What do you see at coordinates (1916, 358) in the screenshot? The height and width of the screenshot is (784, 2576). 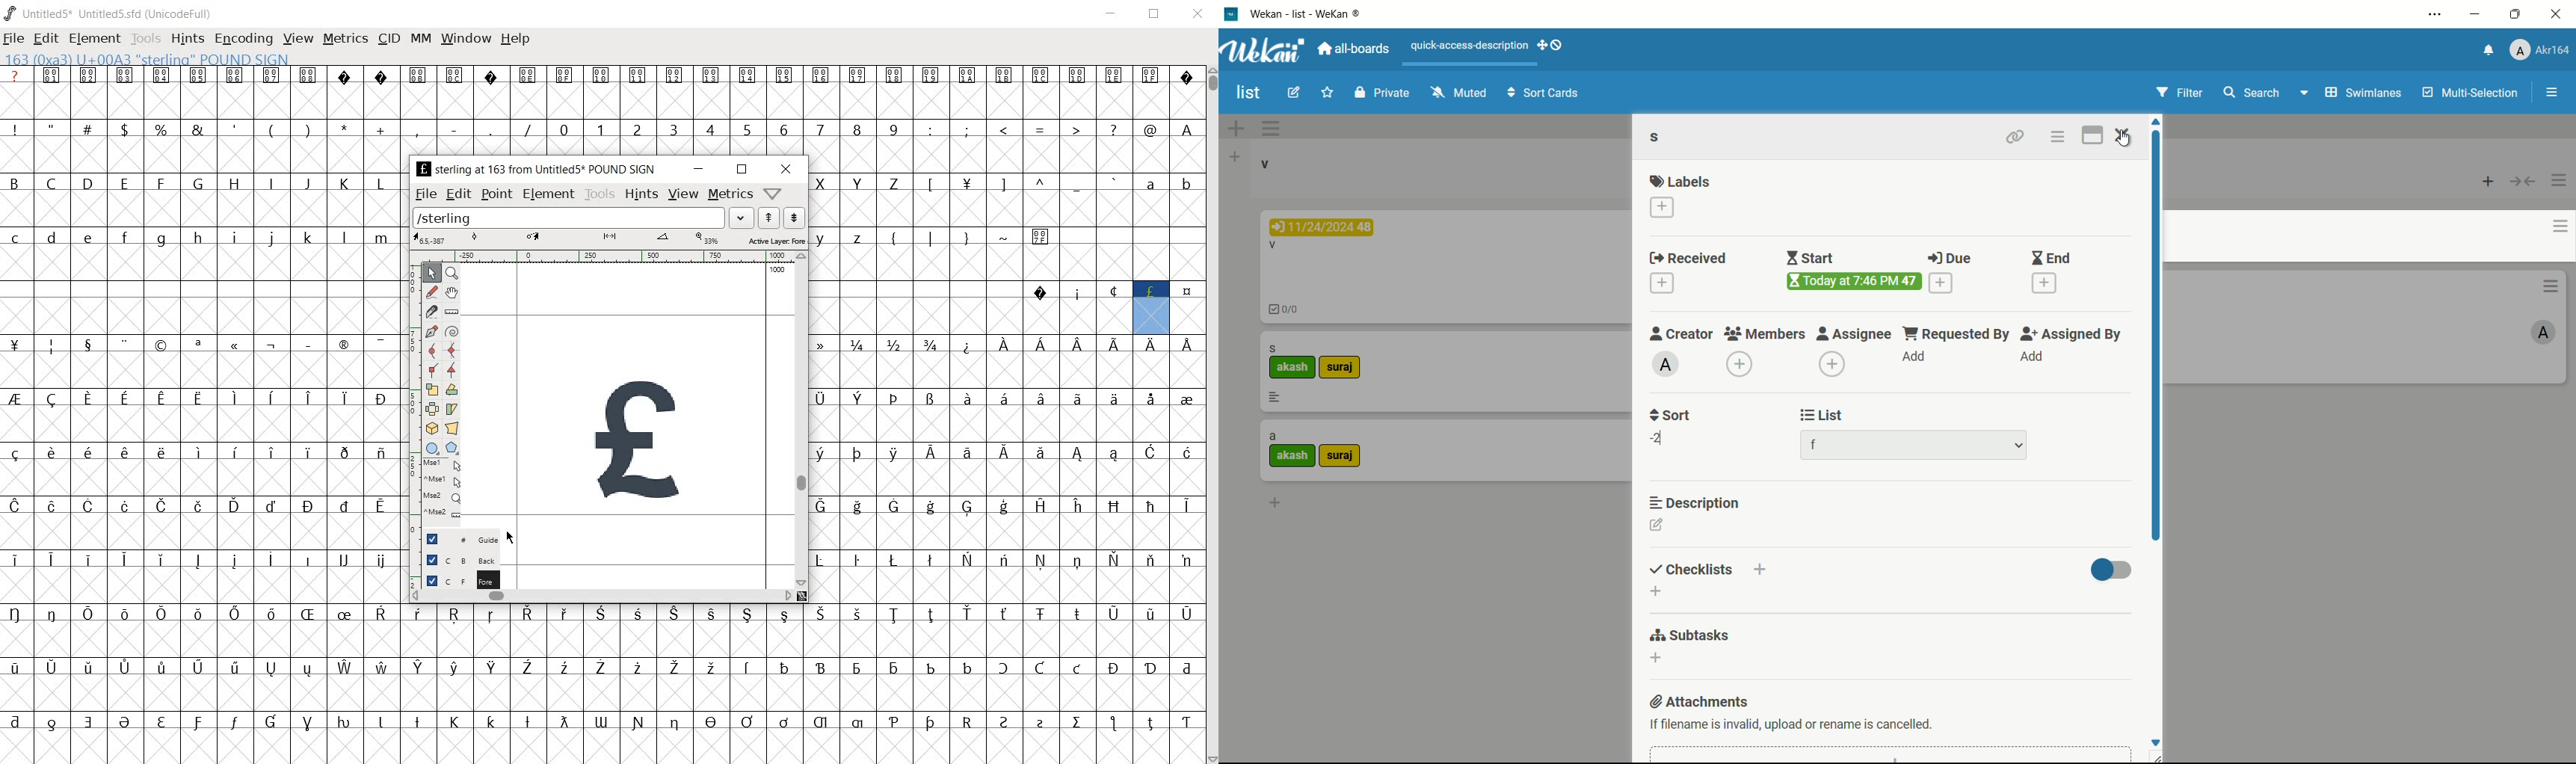 I see `add` at bounding box center [1916, 358].